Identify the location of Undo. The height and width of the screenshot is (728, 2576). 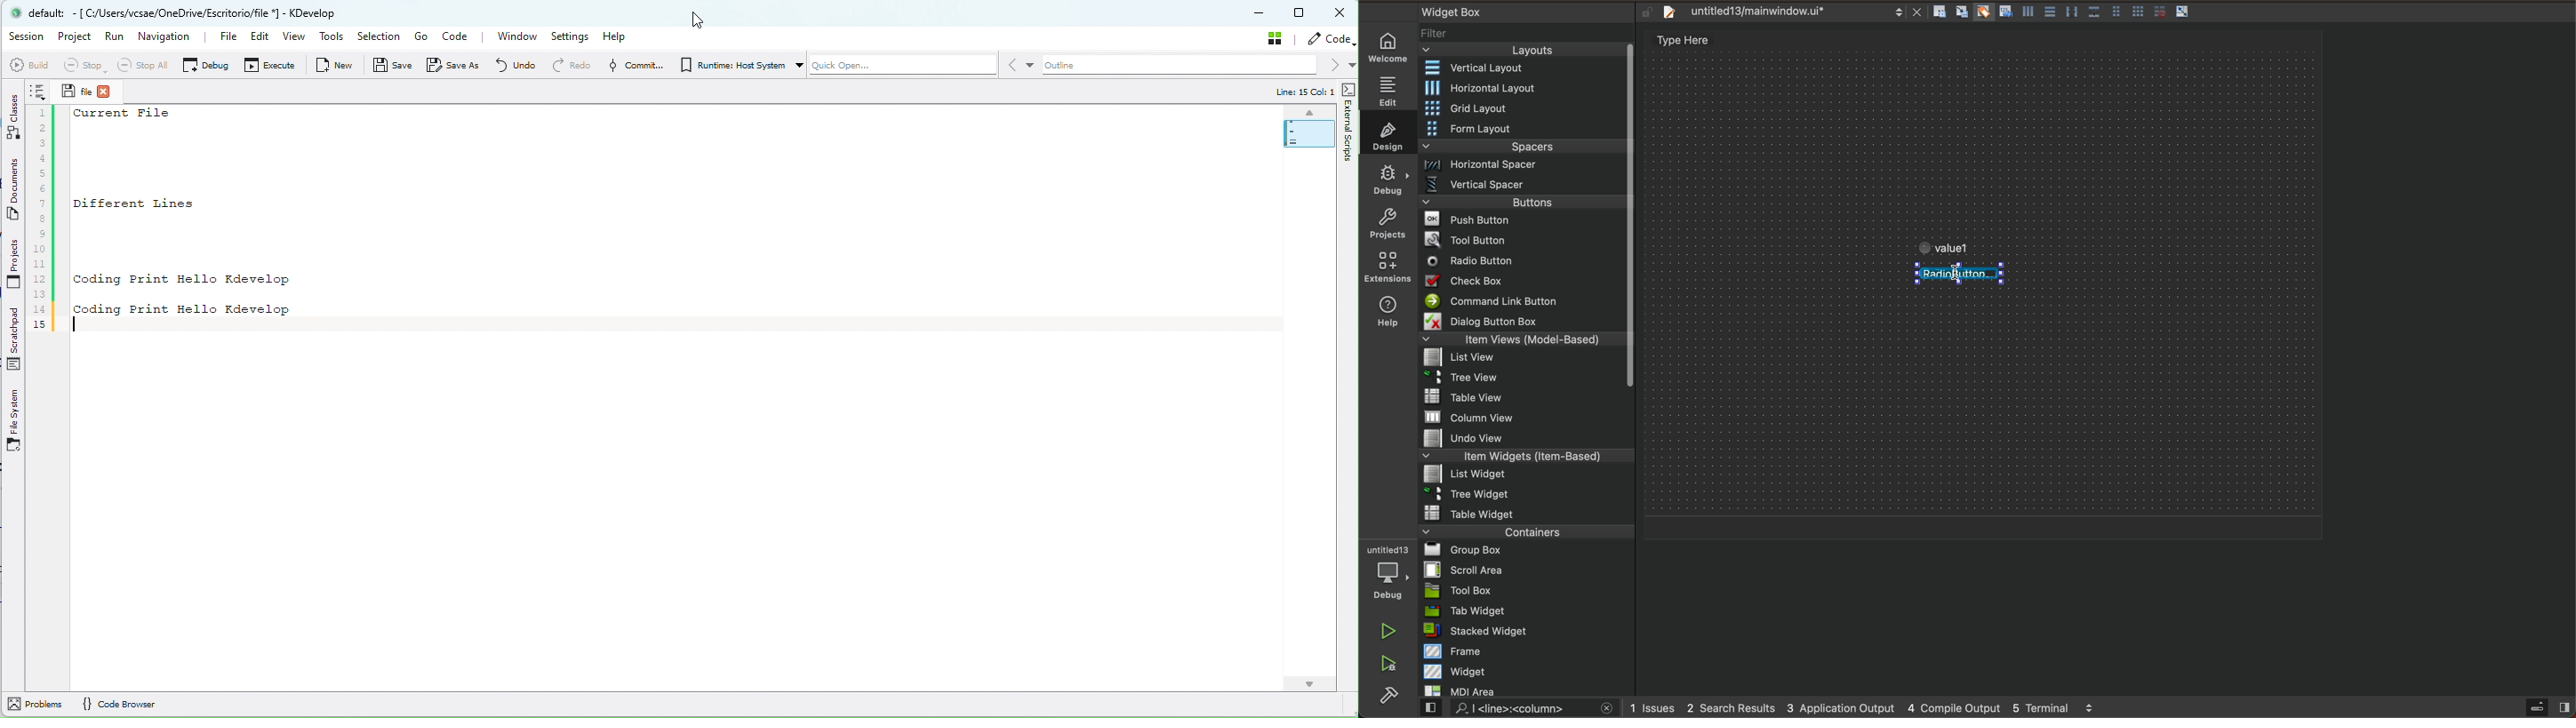
(515, 64).